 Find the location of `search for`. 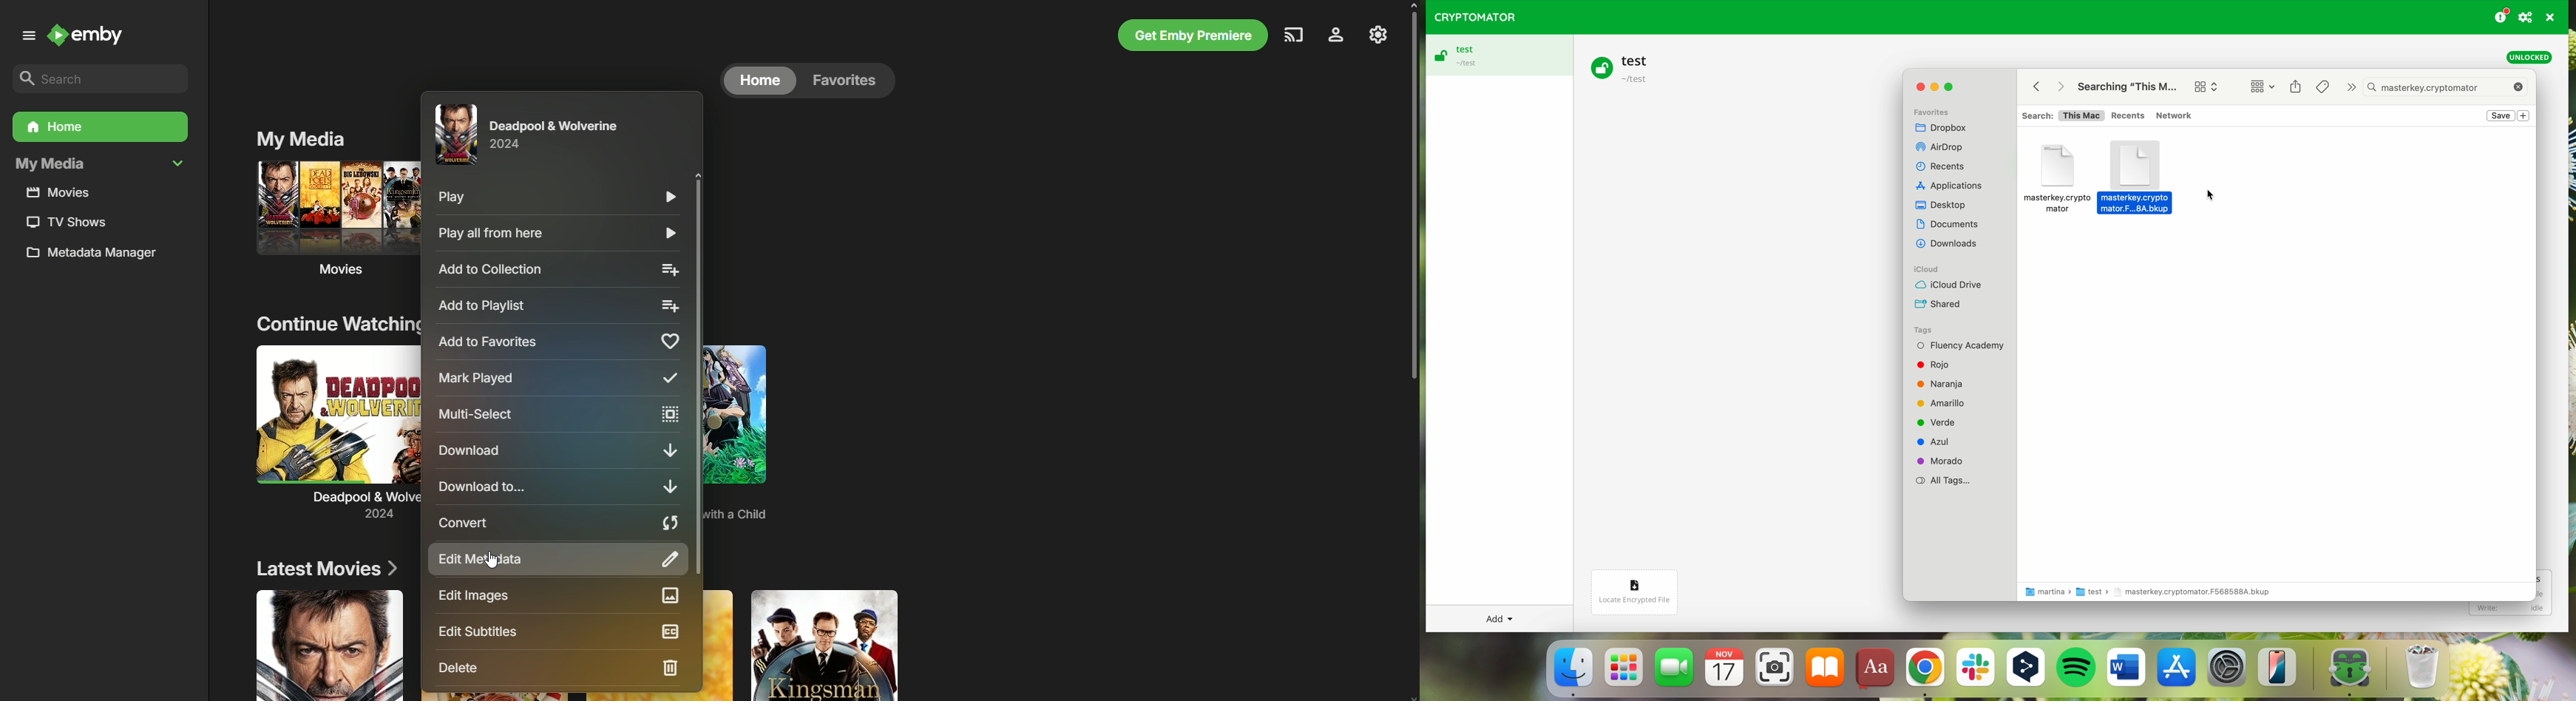

search for is located at coordinates (2130, 84).